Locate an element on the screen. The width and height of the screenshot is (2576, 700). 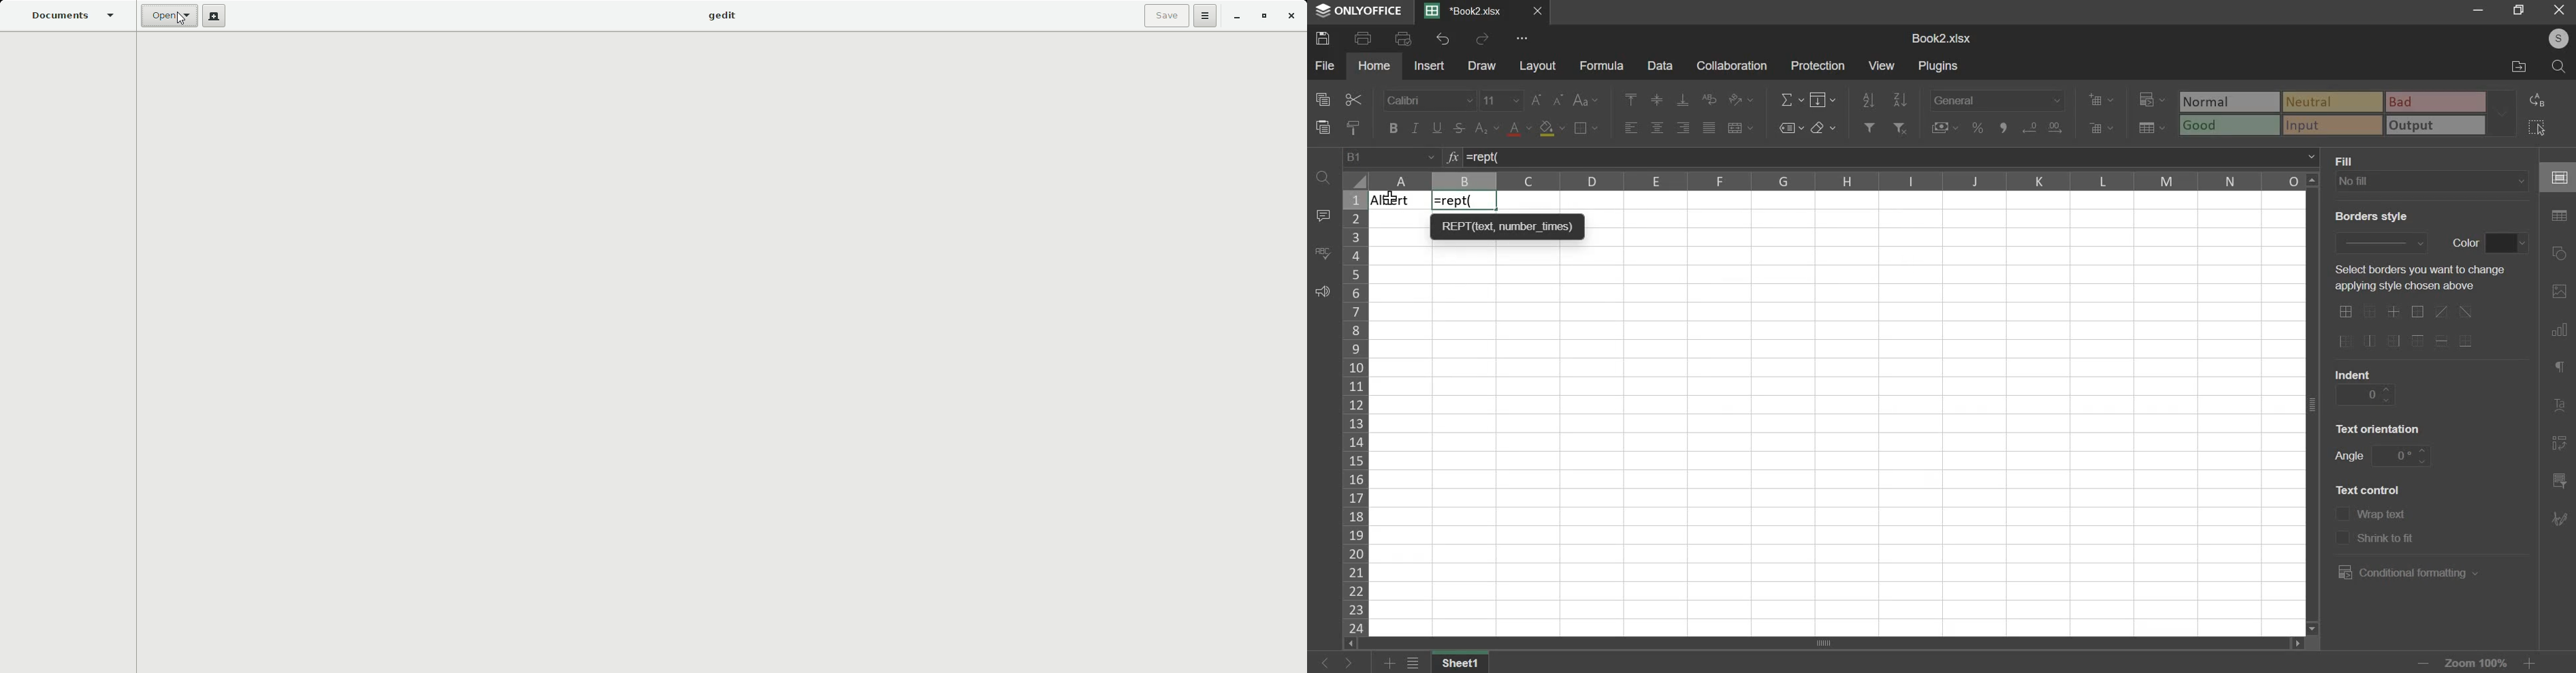
italic is located at coordinates (1416, 128).